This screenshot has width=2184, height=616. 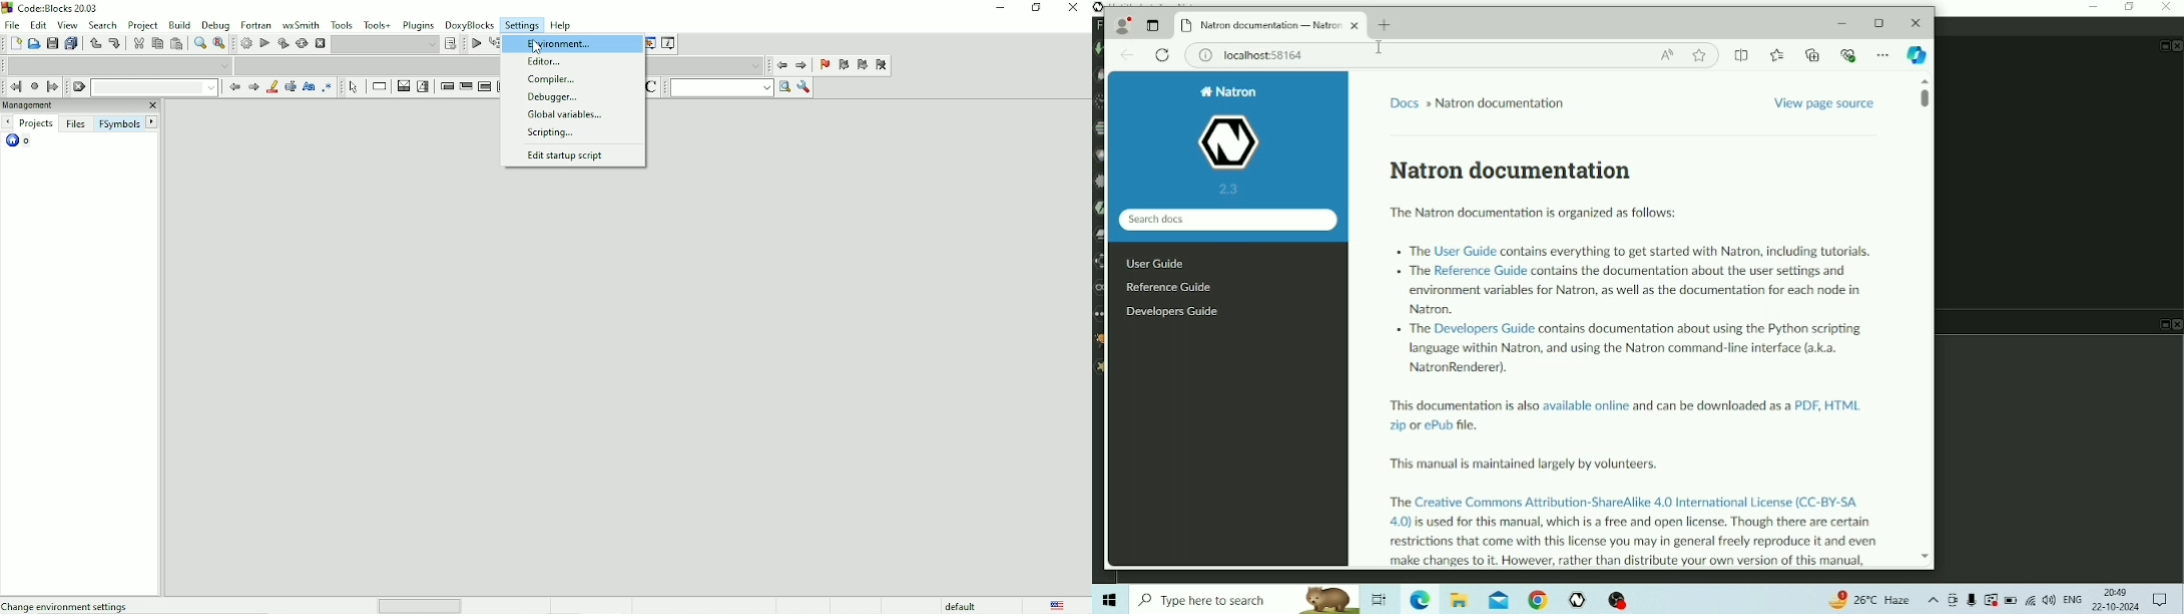 What do you see at coordinates (544, 62) in the screenshot?
I see `Editor...` at bounding box center [544, 62].